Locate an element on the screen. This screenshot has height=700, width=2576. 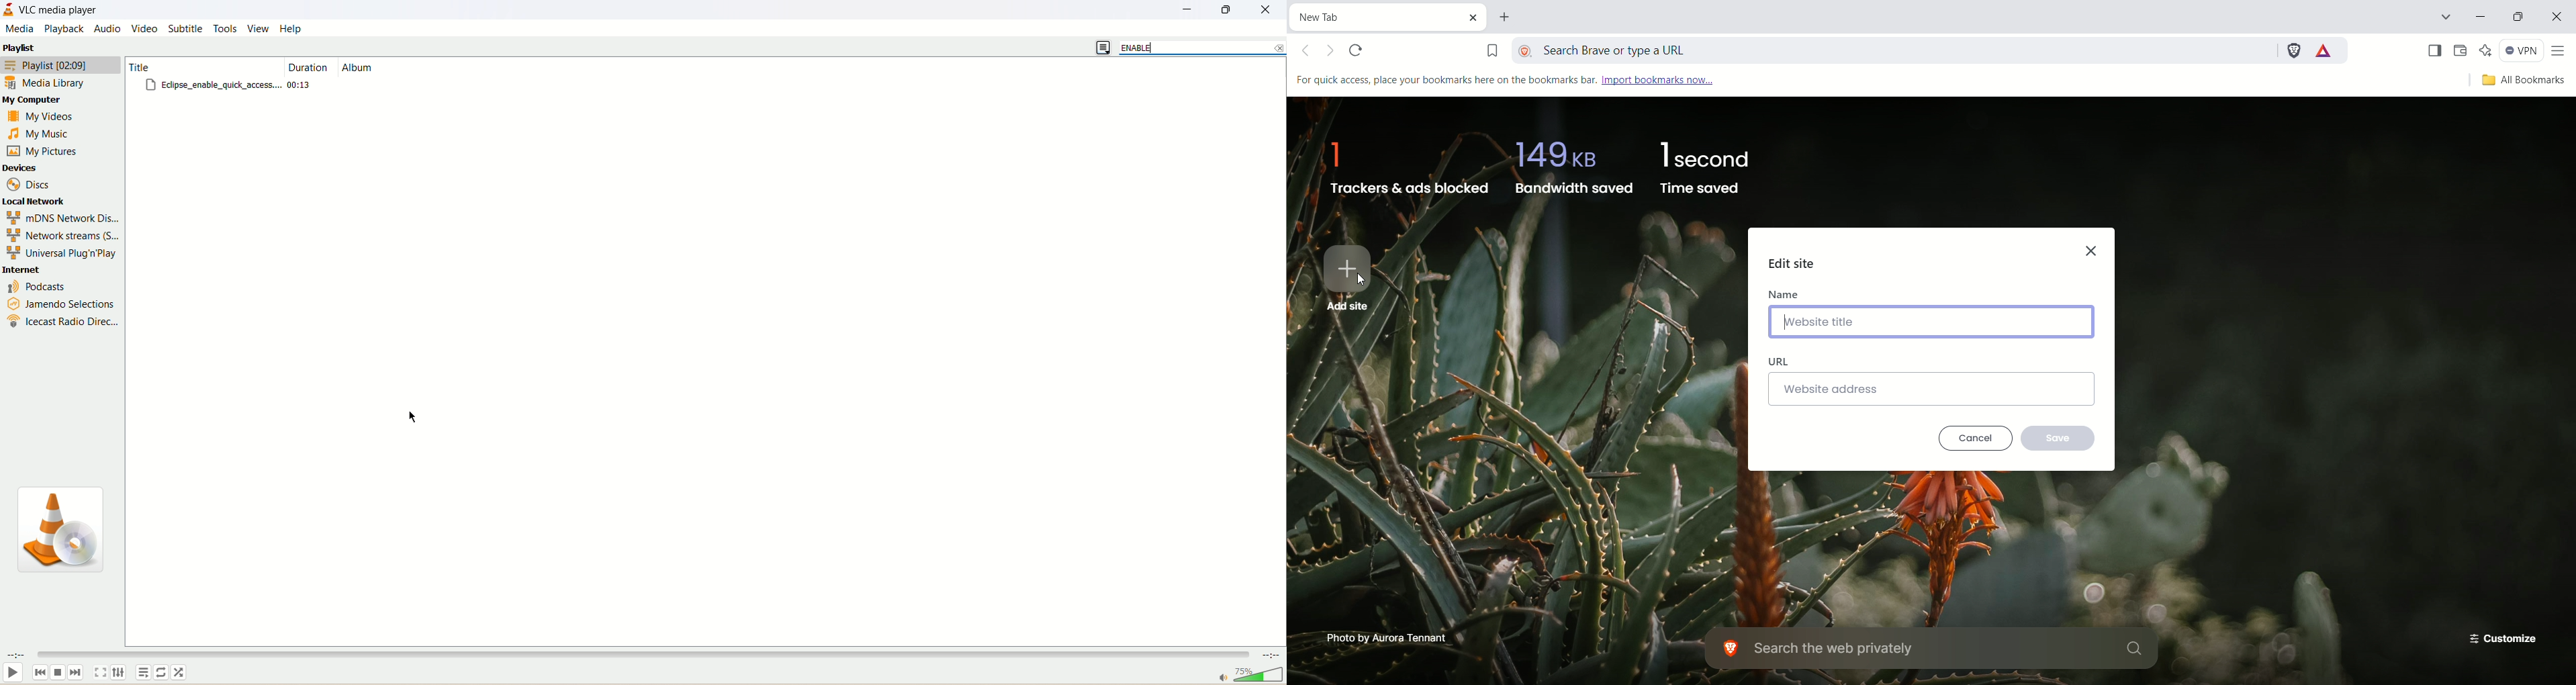
subtitle is located at coordinates (188, 28).